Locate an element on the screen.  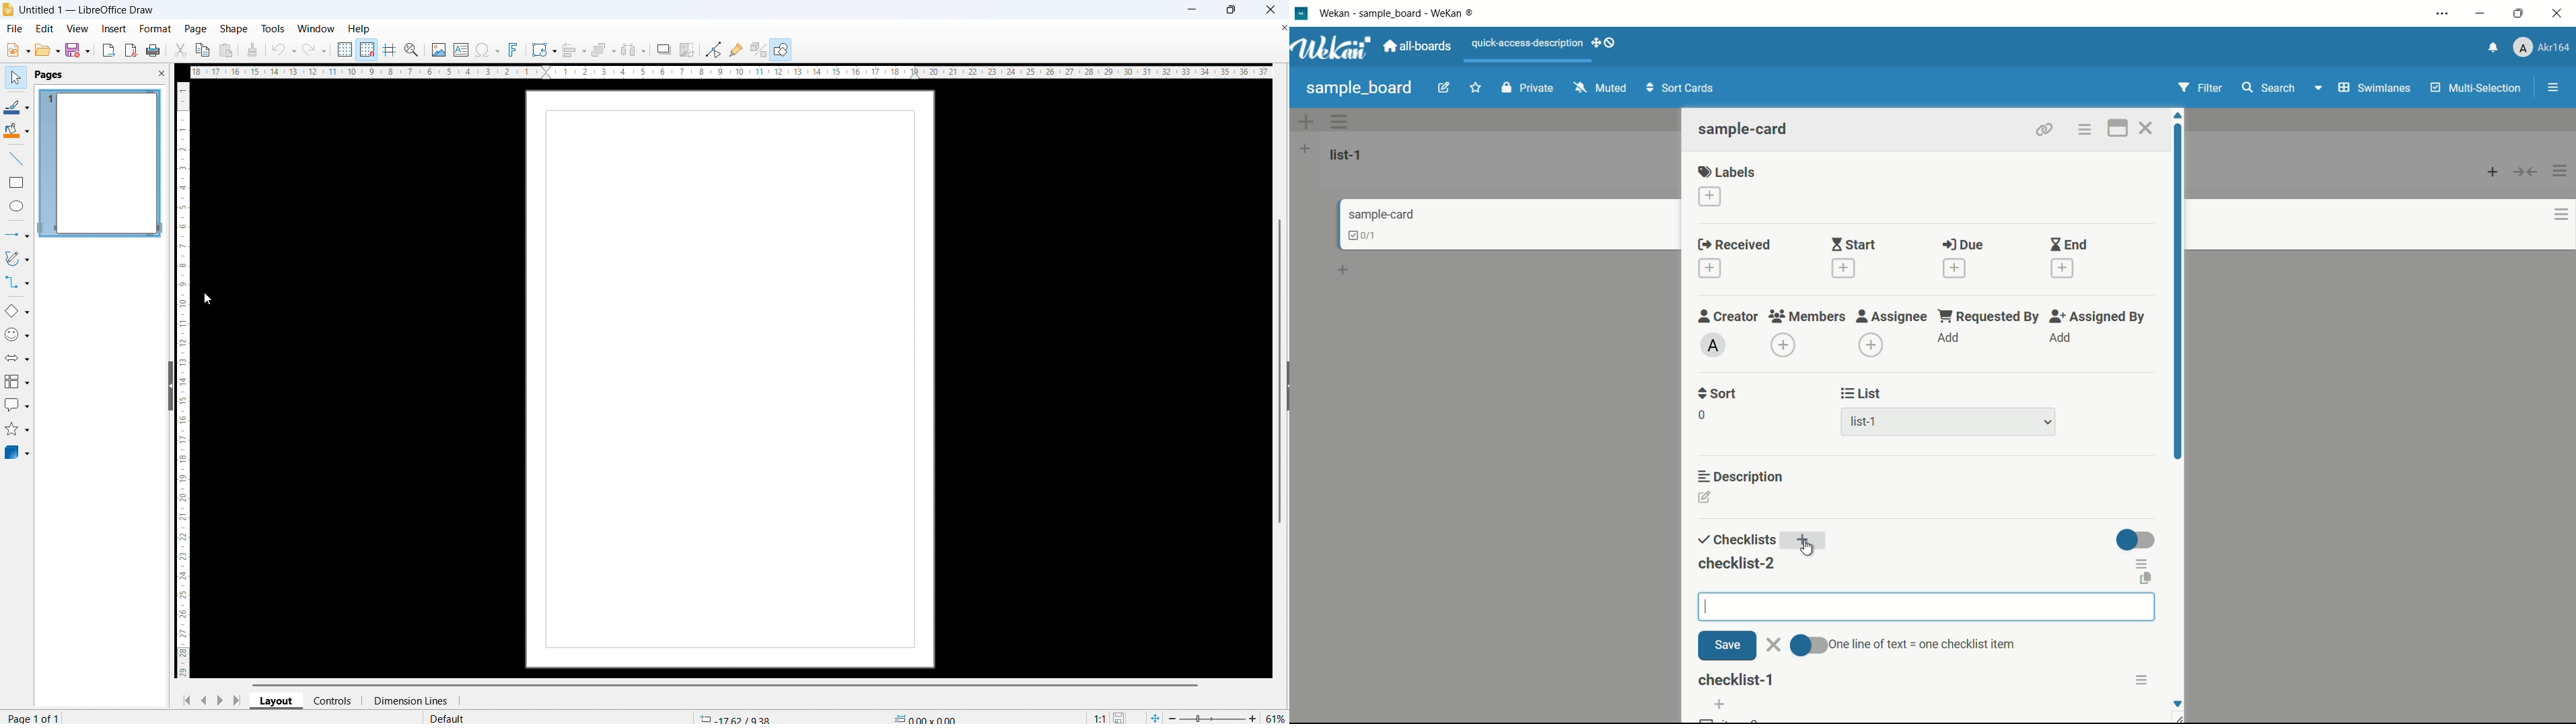
card actions is located at coordinates (2084, 130).